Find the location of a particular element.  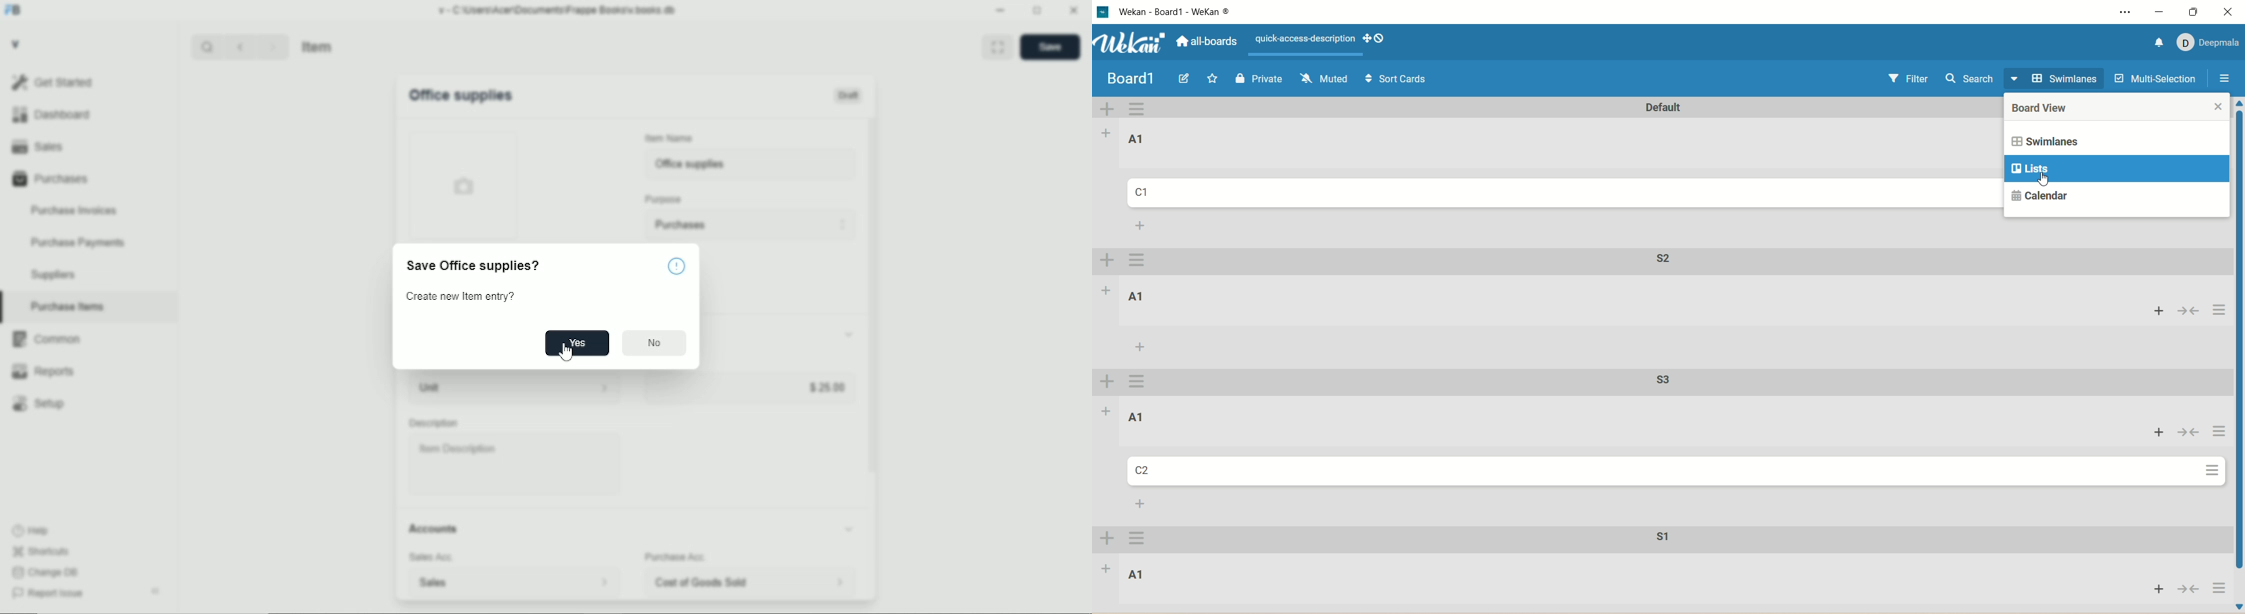

purchases is located at coordinates (51, 179).